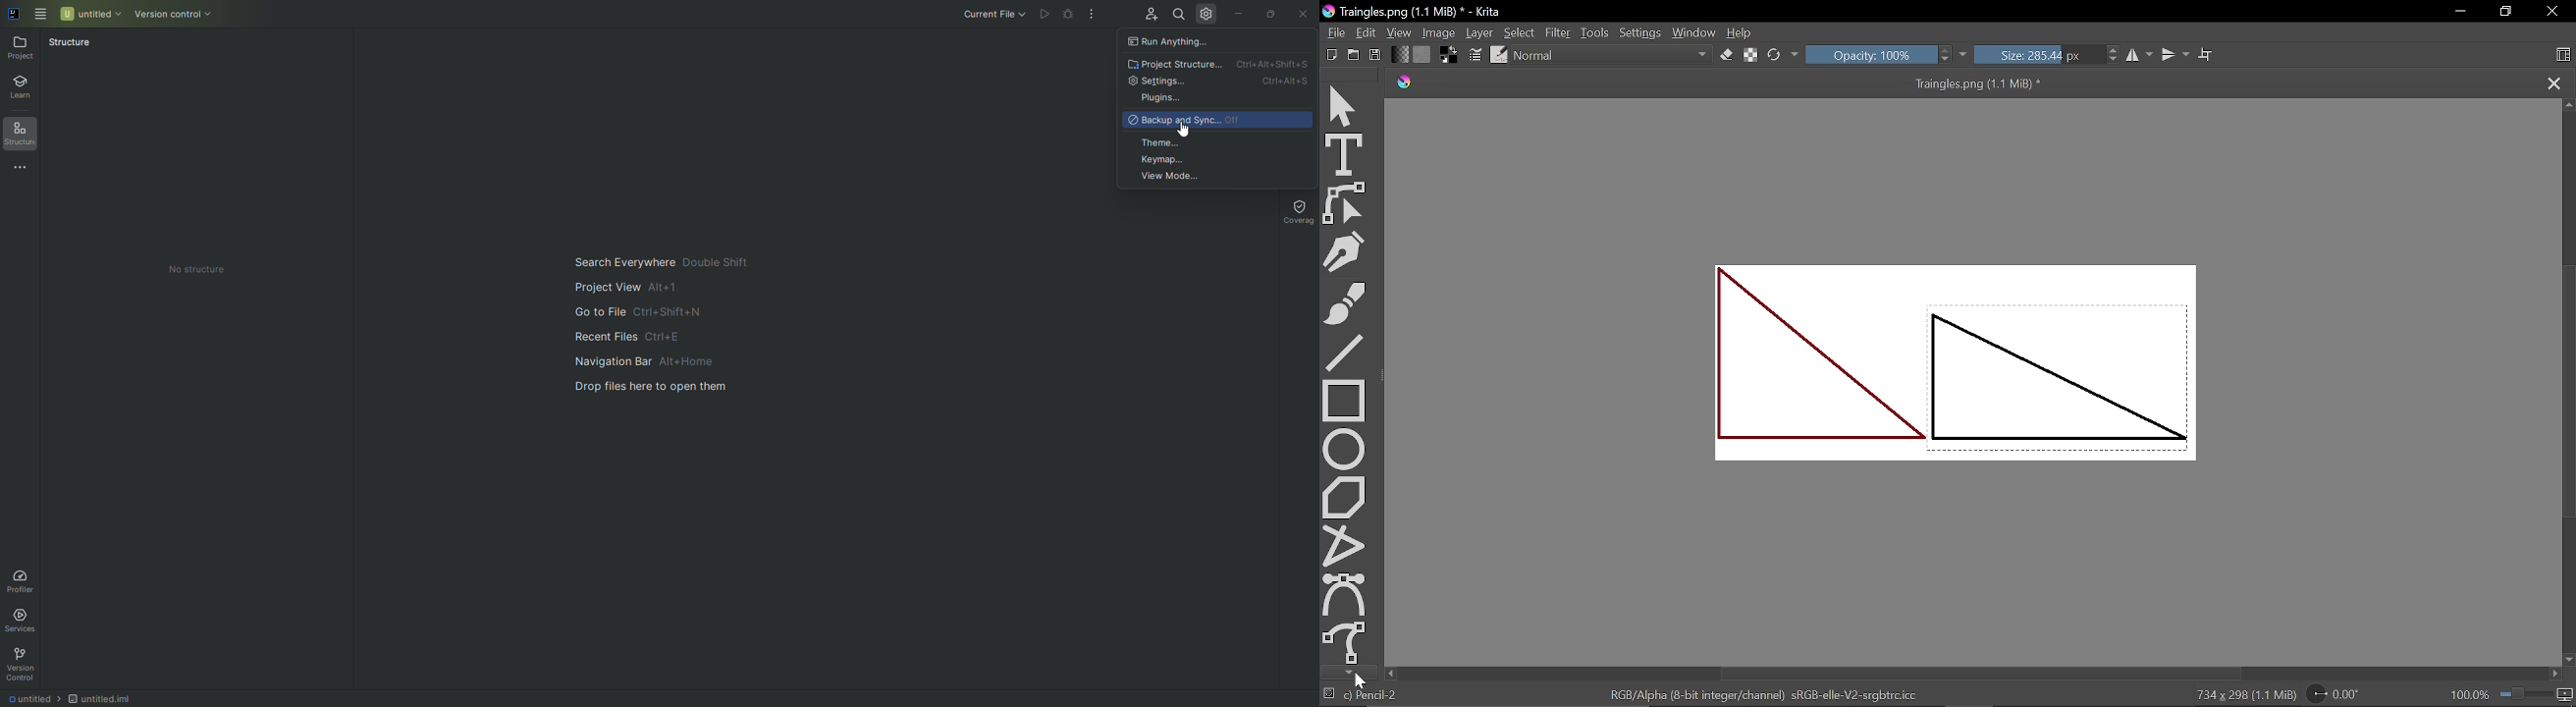 Image resolution: width=2576 pixels, height=728 pixels. Describe the element at coordinates (1345, 545) in the screenshot. I see `Polyline tool` at that location.